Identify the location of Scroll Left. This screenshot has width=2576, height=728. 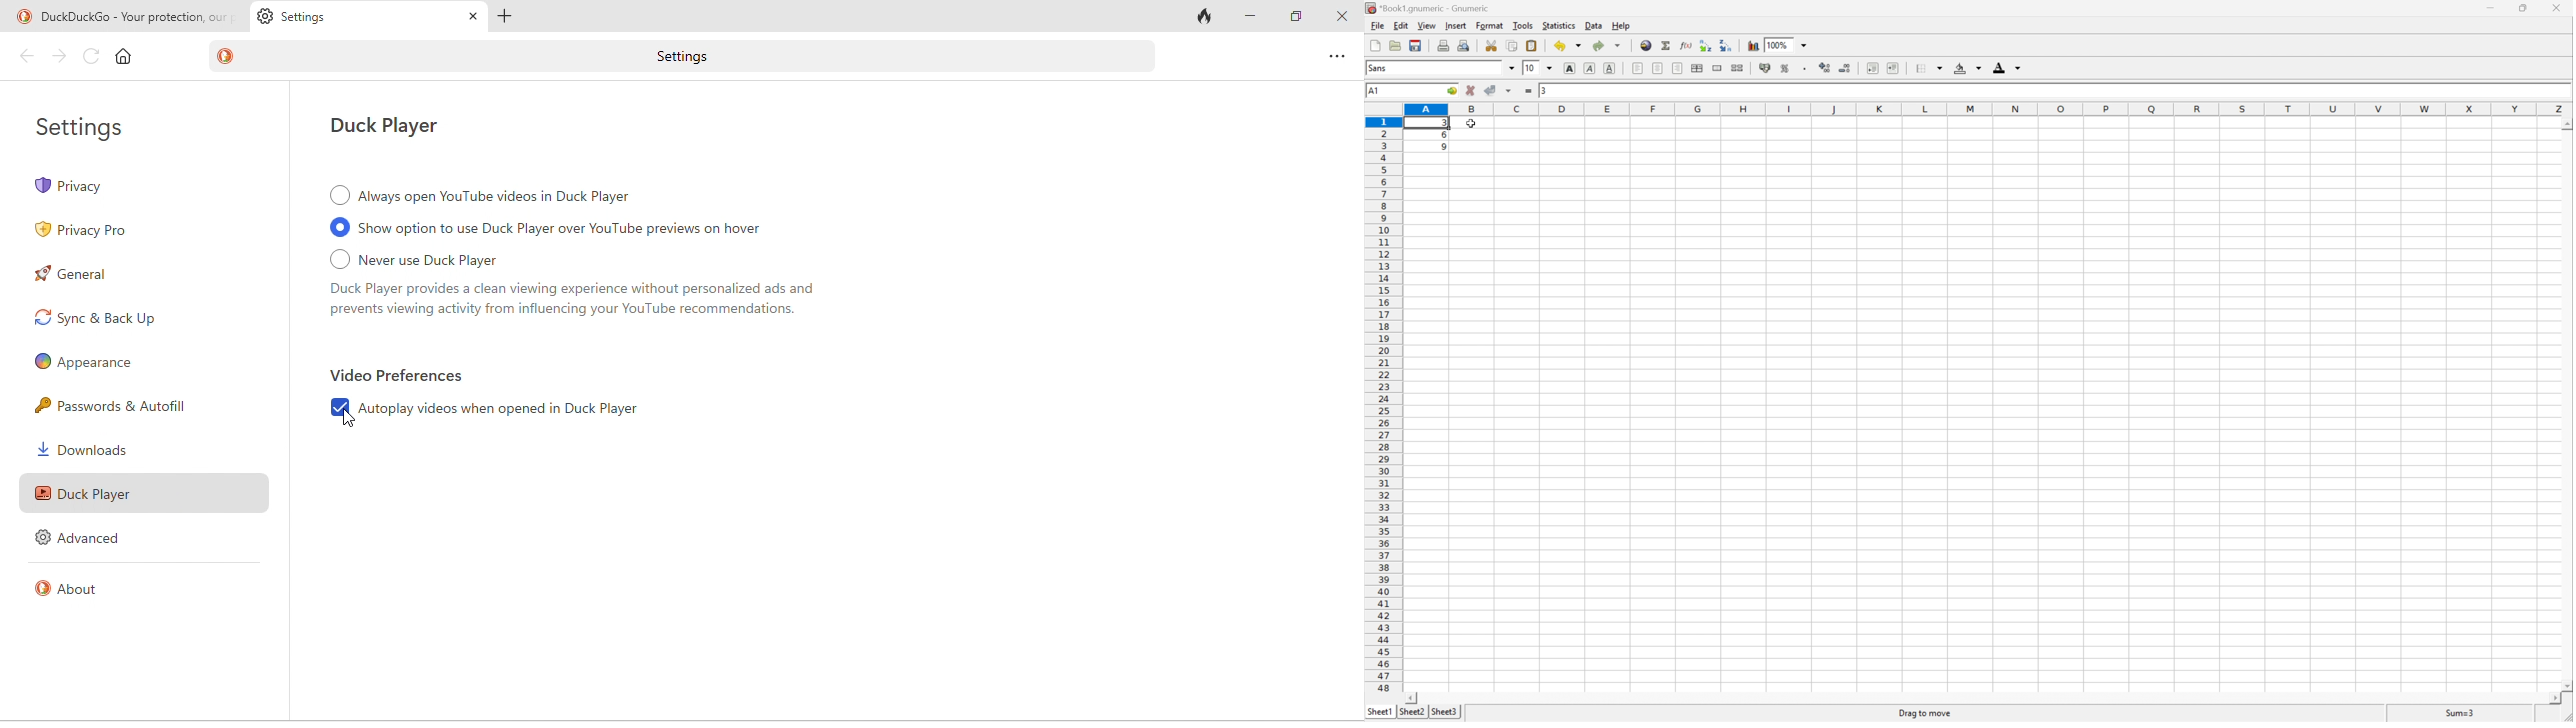
(1412, 697).